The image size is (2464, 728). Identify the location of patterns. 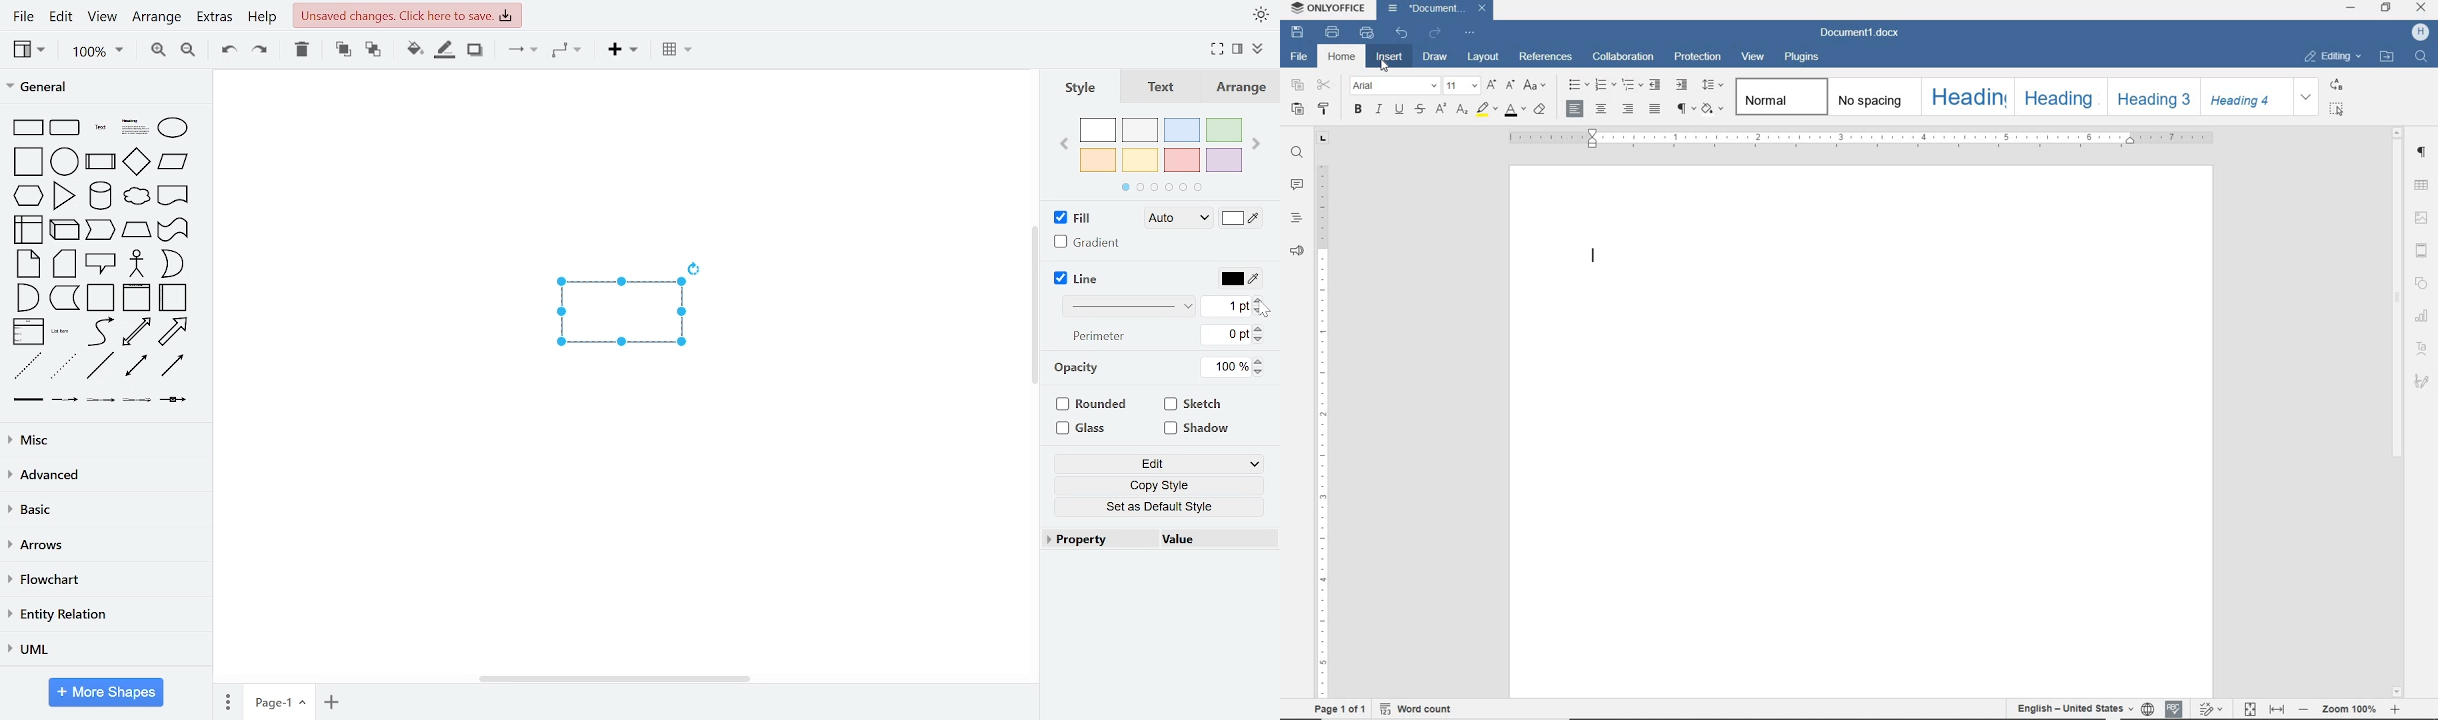
(1134, 305).